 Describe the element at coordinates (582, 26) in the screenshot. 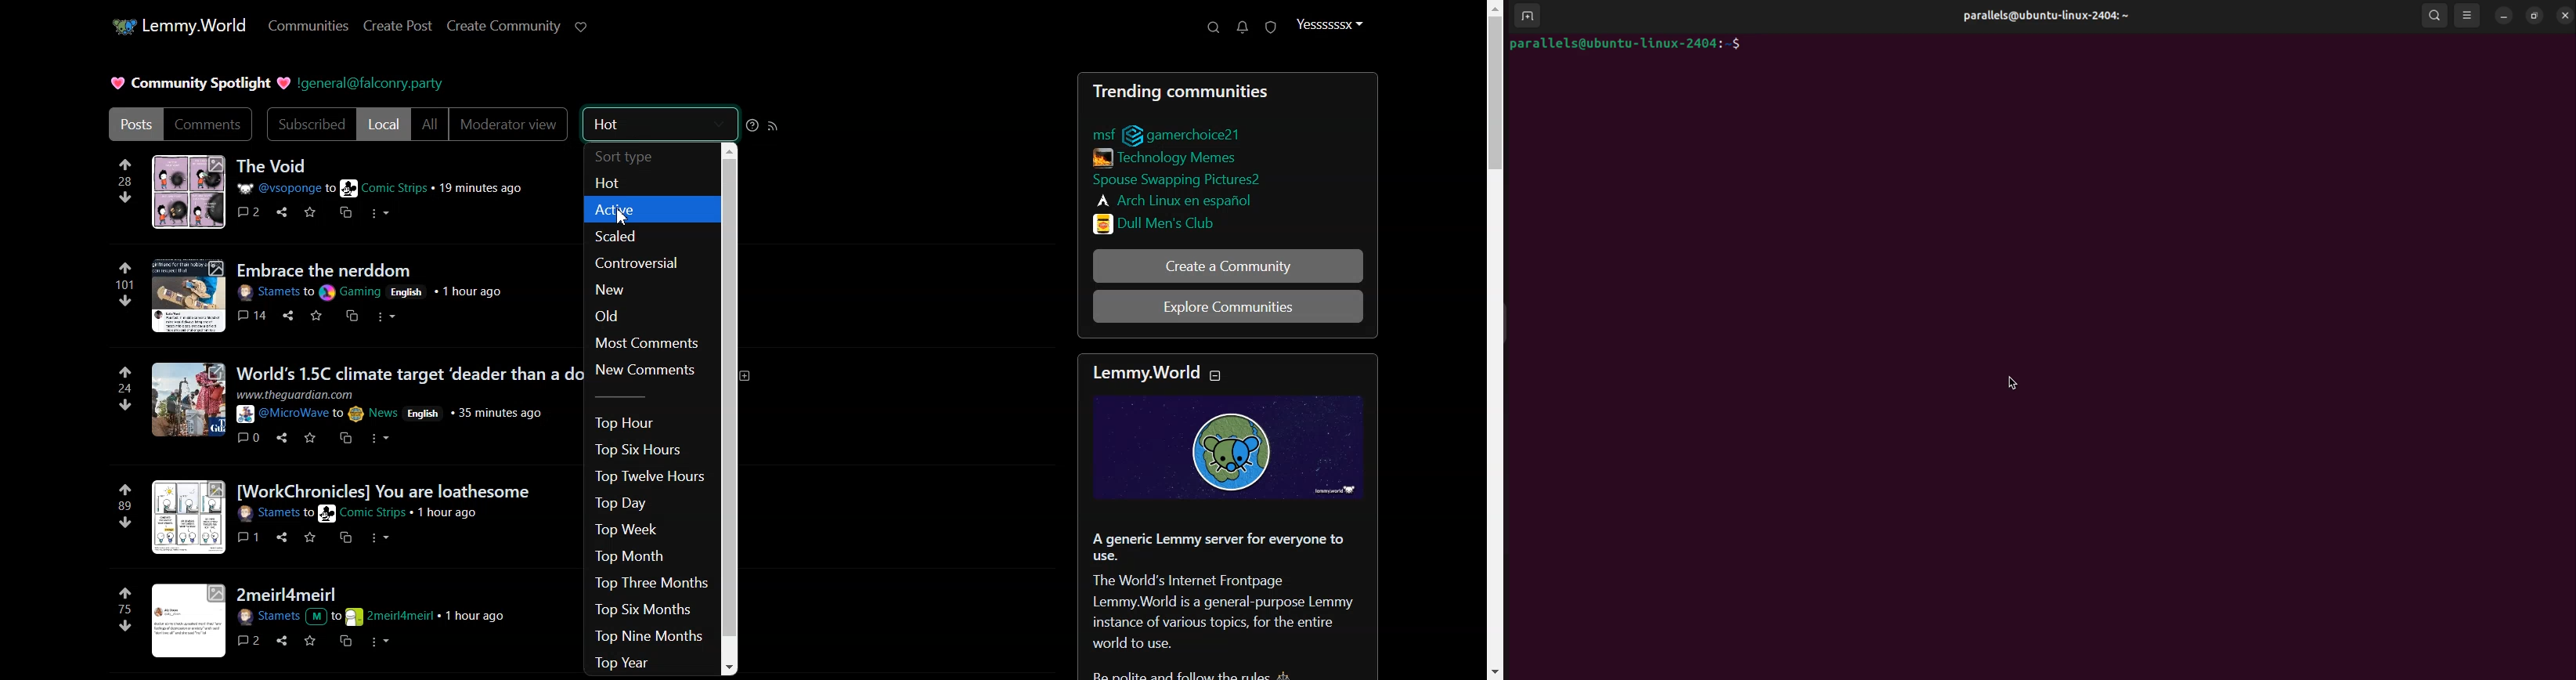

I see `Support Lemmy` at that location.